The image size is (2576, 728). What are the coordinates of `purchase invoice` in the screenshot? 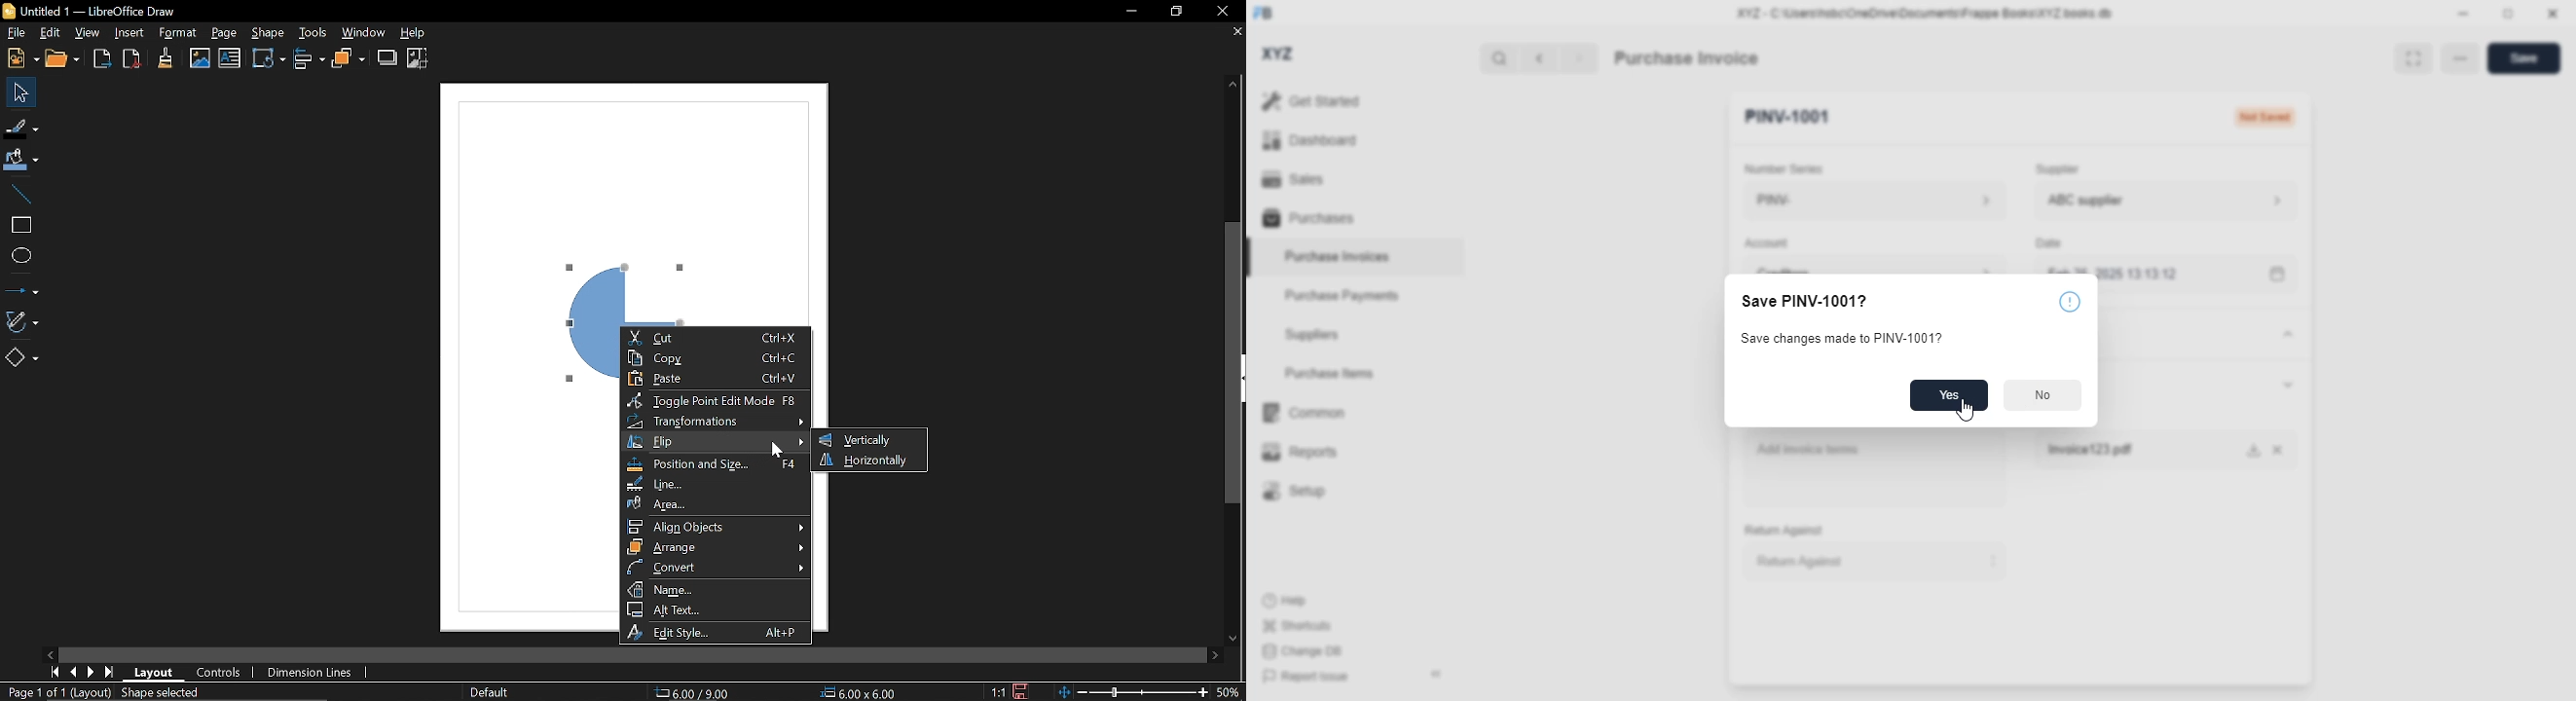 It's located at (1685, 57).